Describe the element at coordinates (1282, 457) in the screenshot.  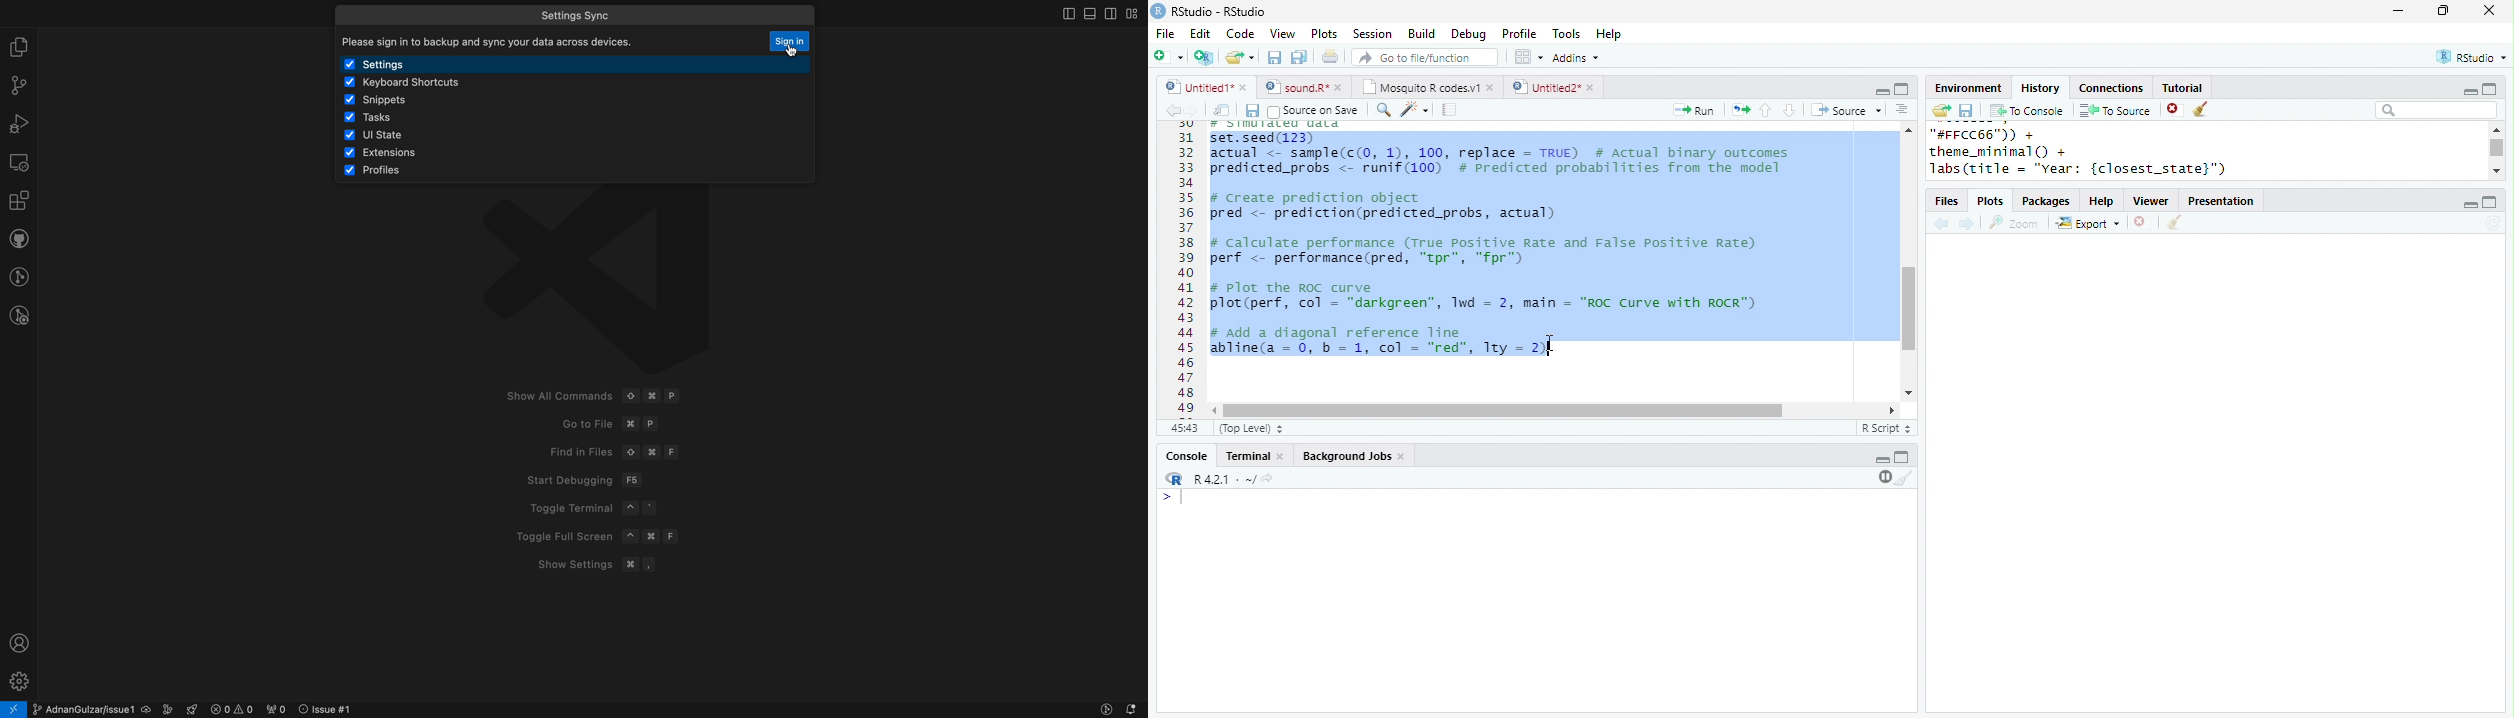
I see `close` at that location.